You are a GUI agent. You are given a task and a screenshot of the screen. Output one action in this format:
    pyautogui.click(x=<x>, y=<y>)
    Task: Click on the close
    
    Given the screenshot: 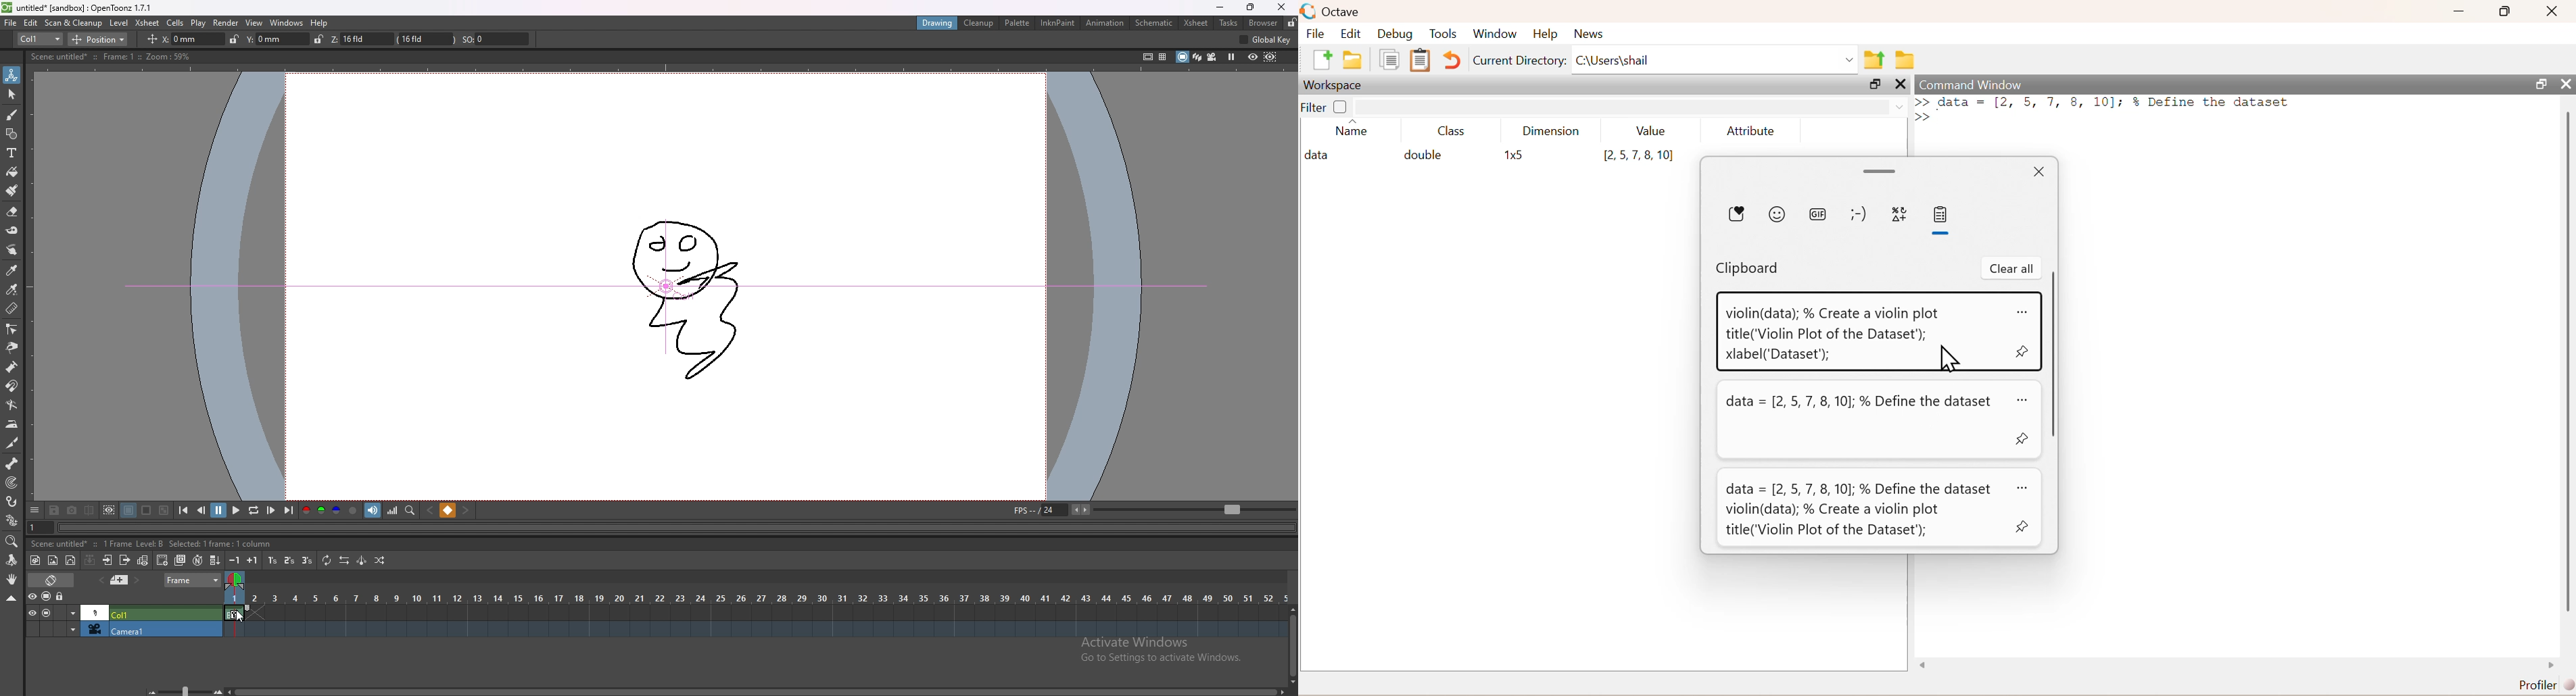 What is the action you would take?
    pyautogui.click(x=2554, y=11)
    